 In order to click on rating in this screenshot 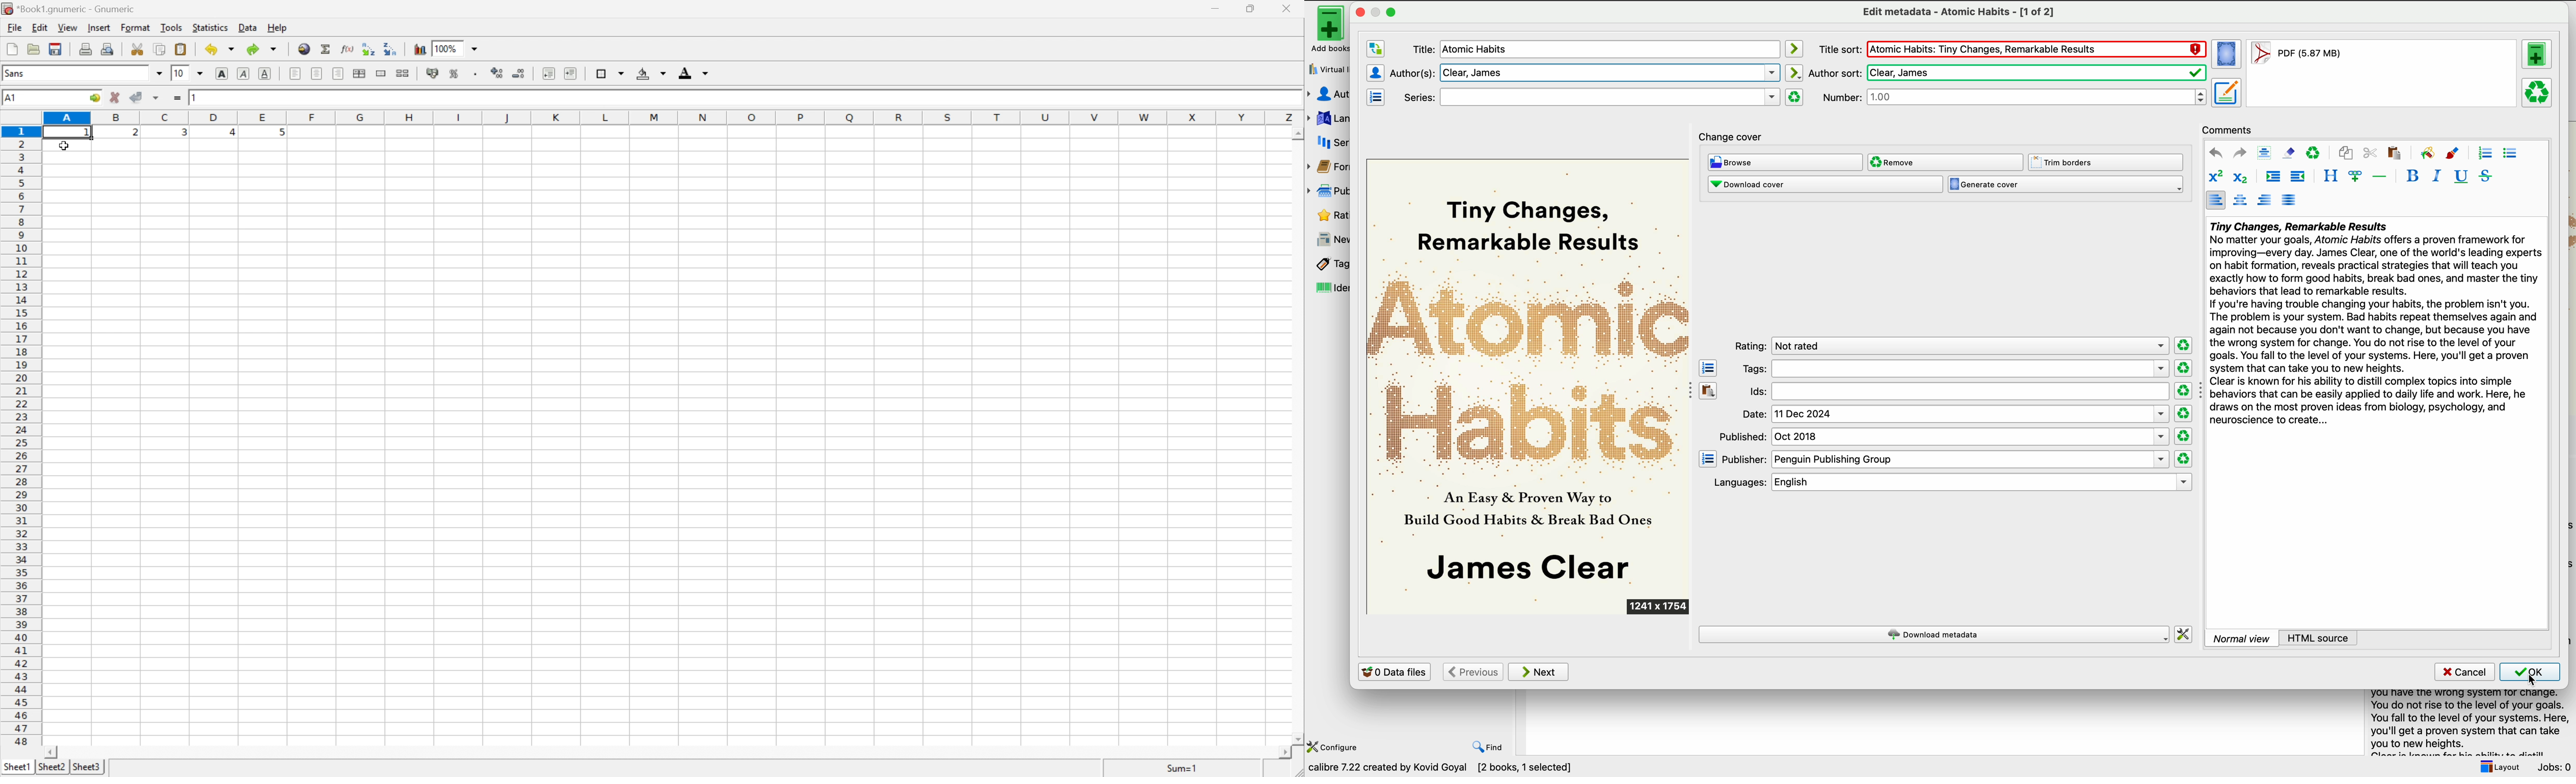, I will do `click(1950, 345)`.